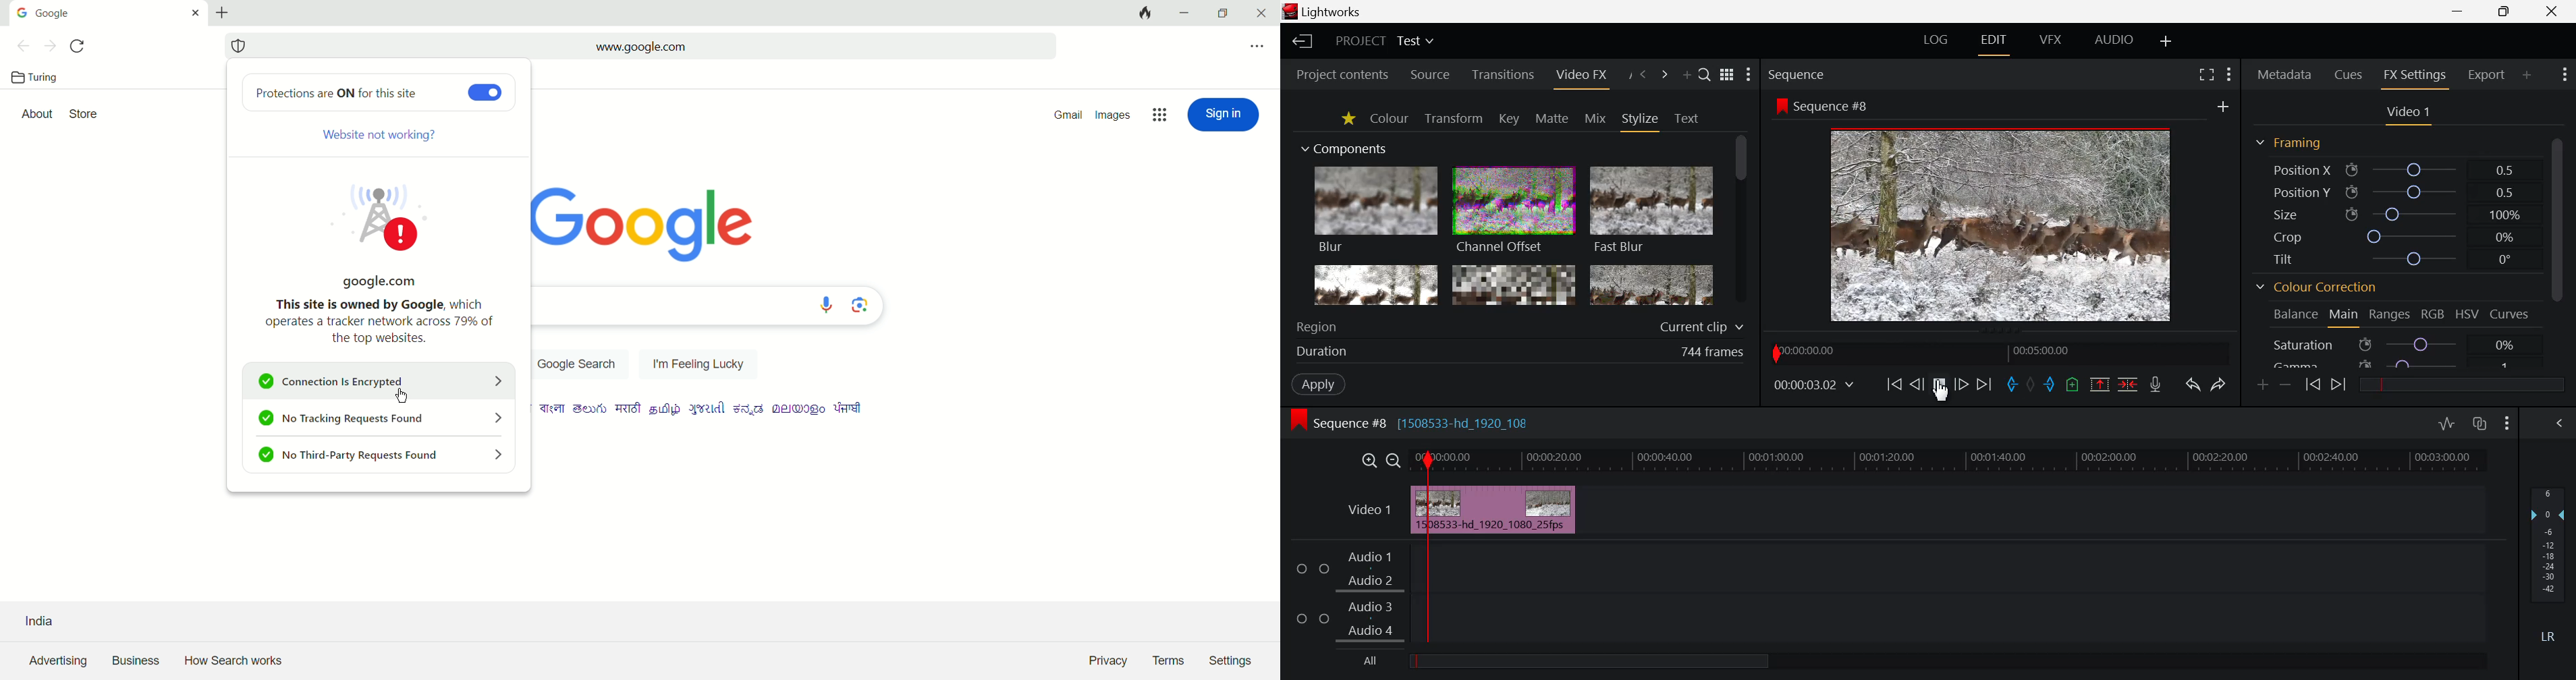 The width and height of the screenshot is (2576, 700). I want to click on How search works, so click(235, 660).